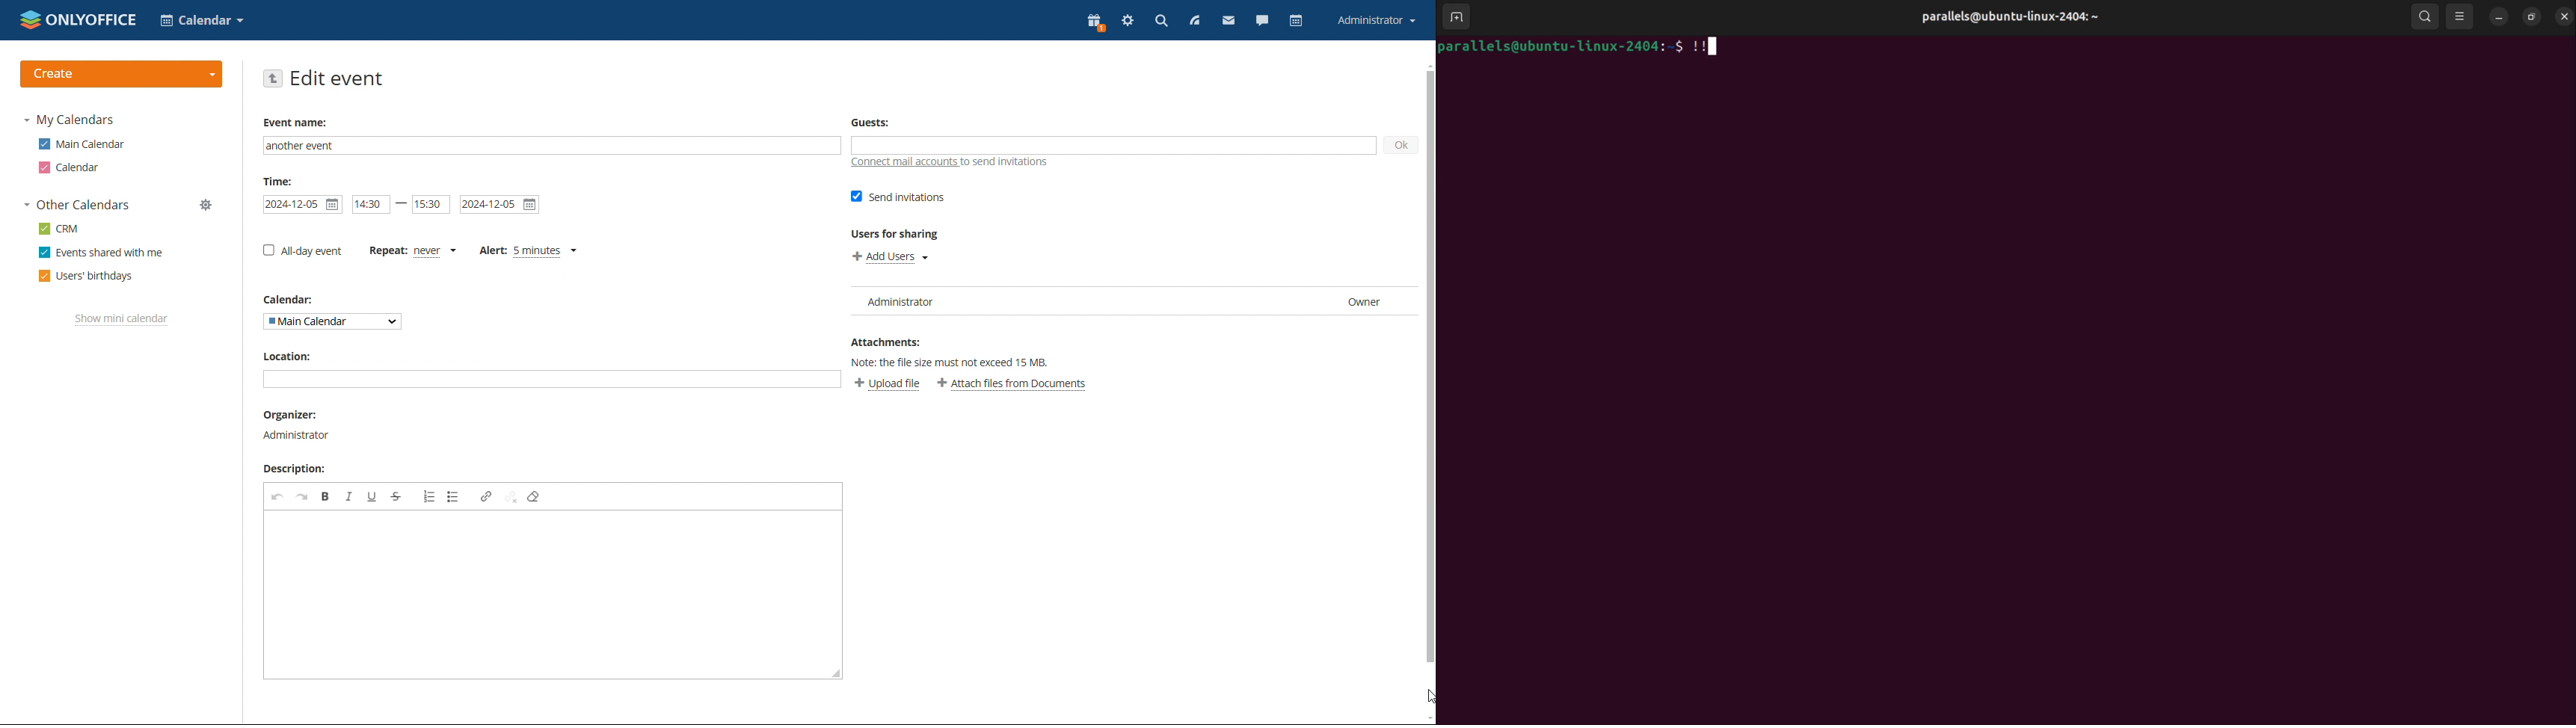  What do you see at coordinates (1262, 22) in the screenshot?
I see `chat` at bounding box center [1262, 22].